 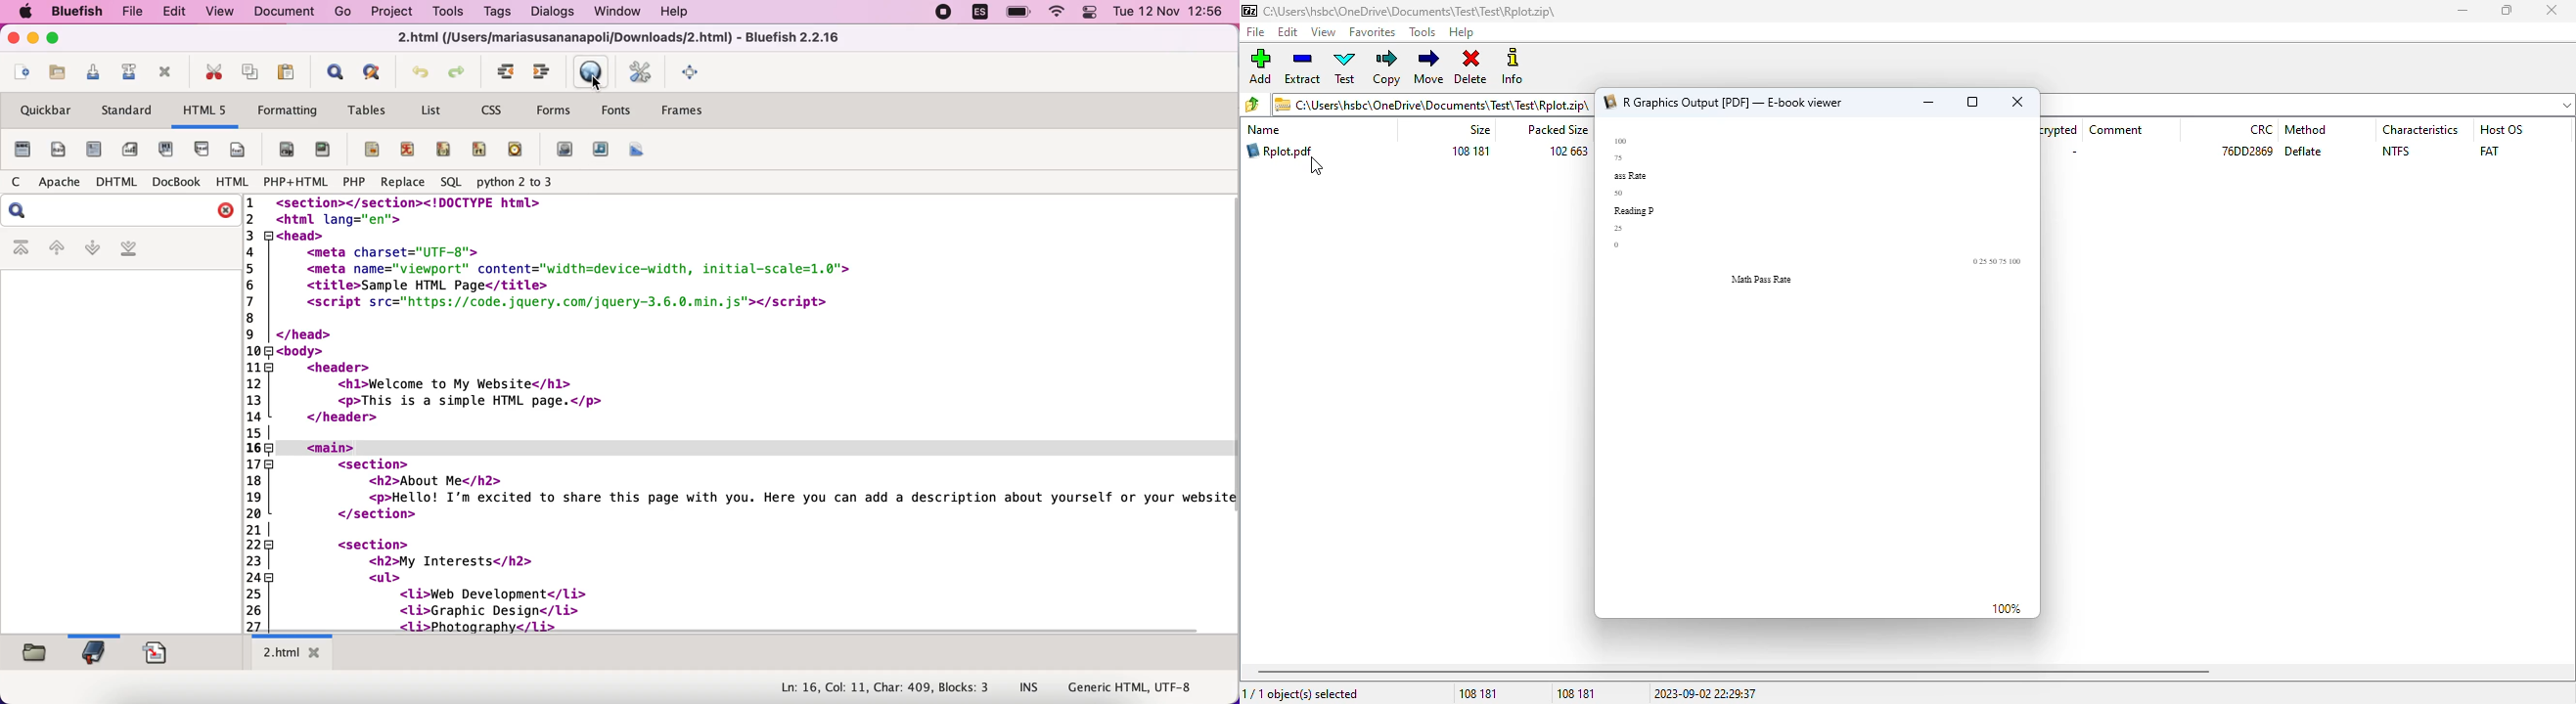 I want to click on delete, so click(x=1470, y=65).